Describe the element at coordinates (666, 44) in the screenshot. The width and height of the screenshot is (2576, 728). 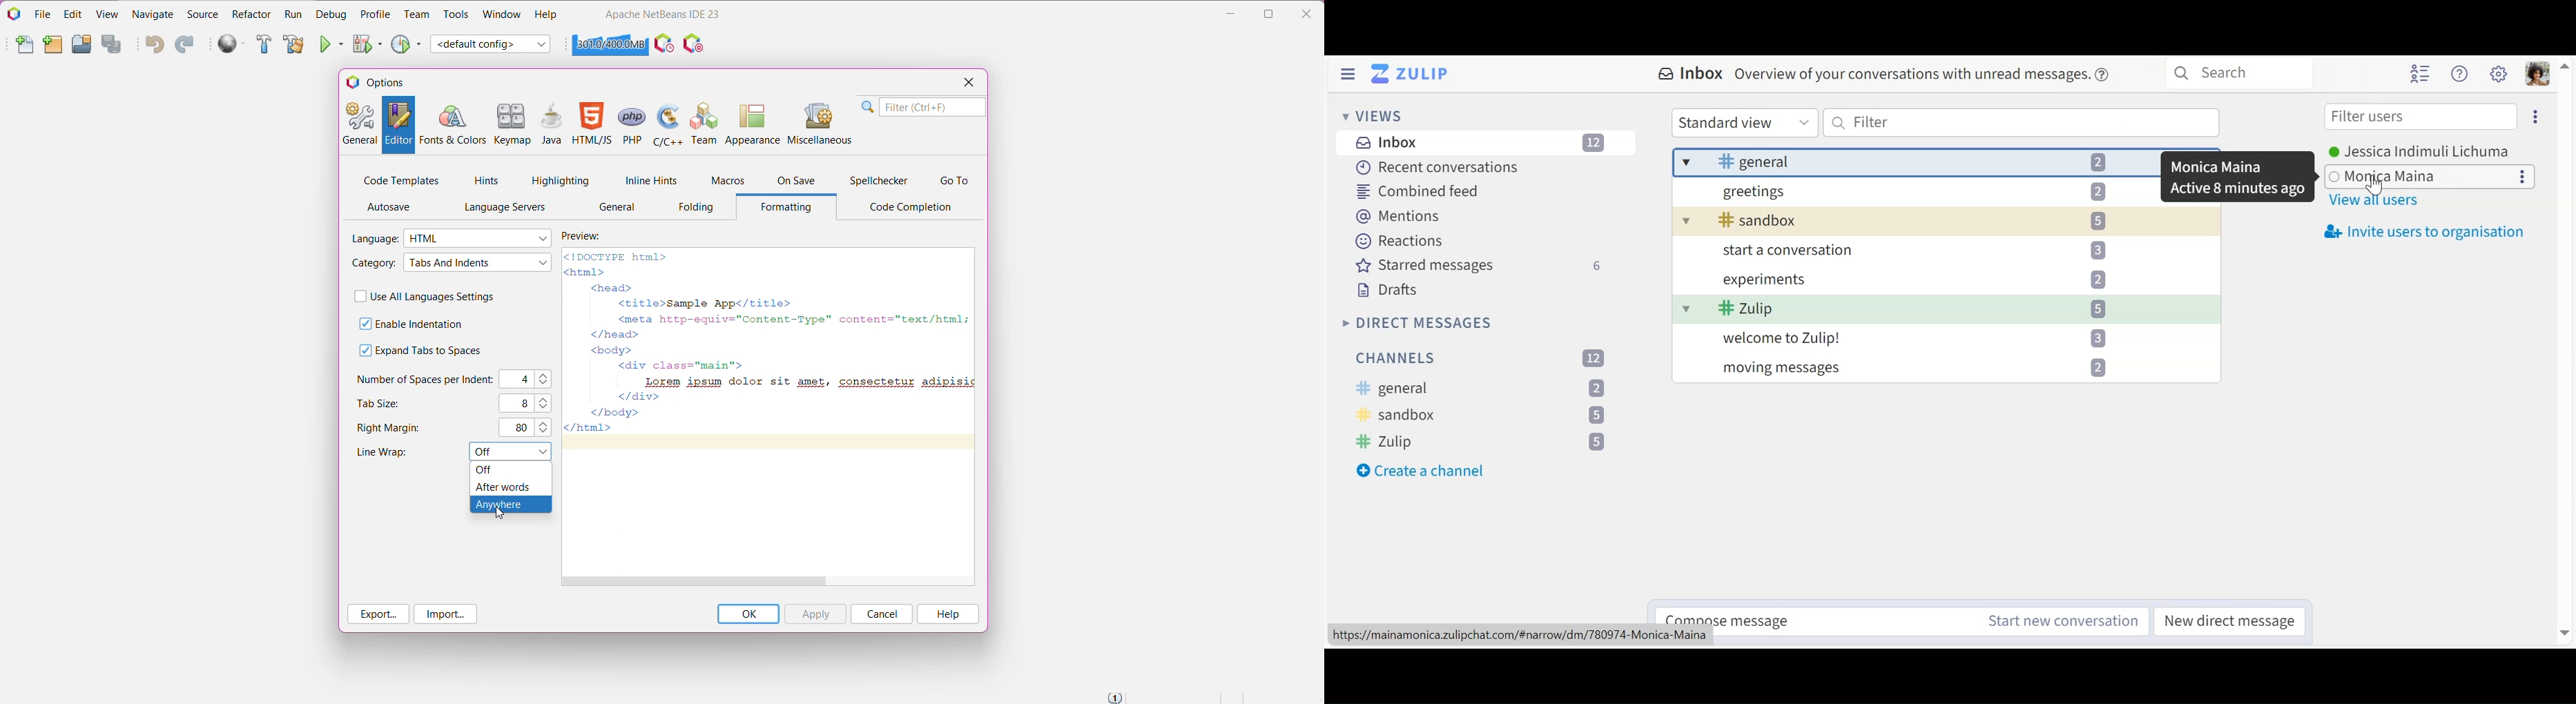
I see `Profile the IDE` at that location.